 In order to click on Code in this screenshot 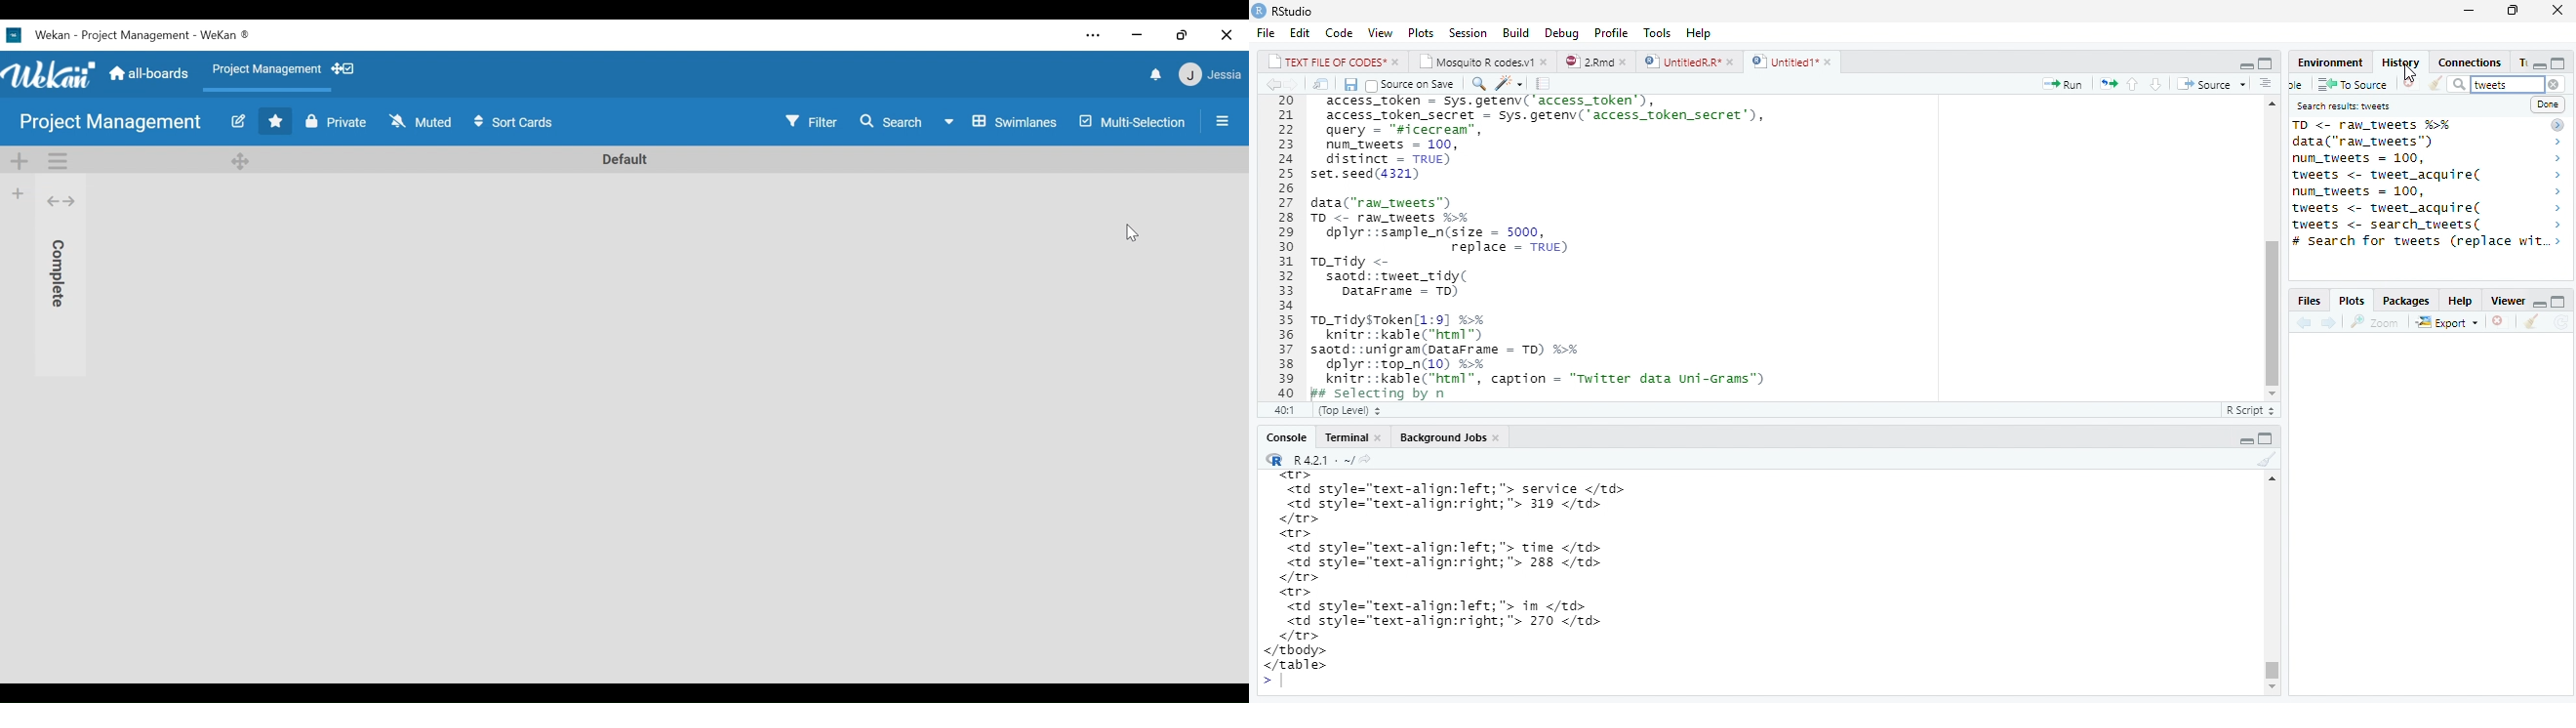, I will do `click(1339, 32)`.